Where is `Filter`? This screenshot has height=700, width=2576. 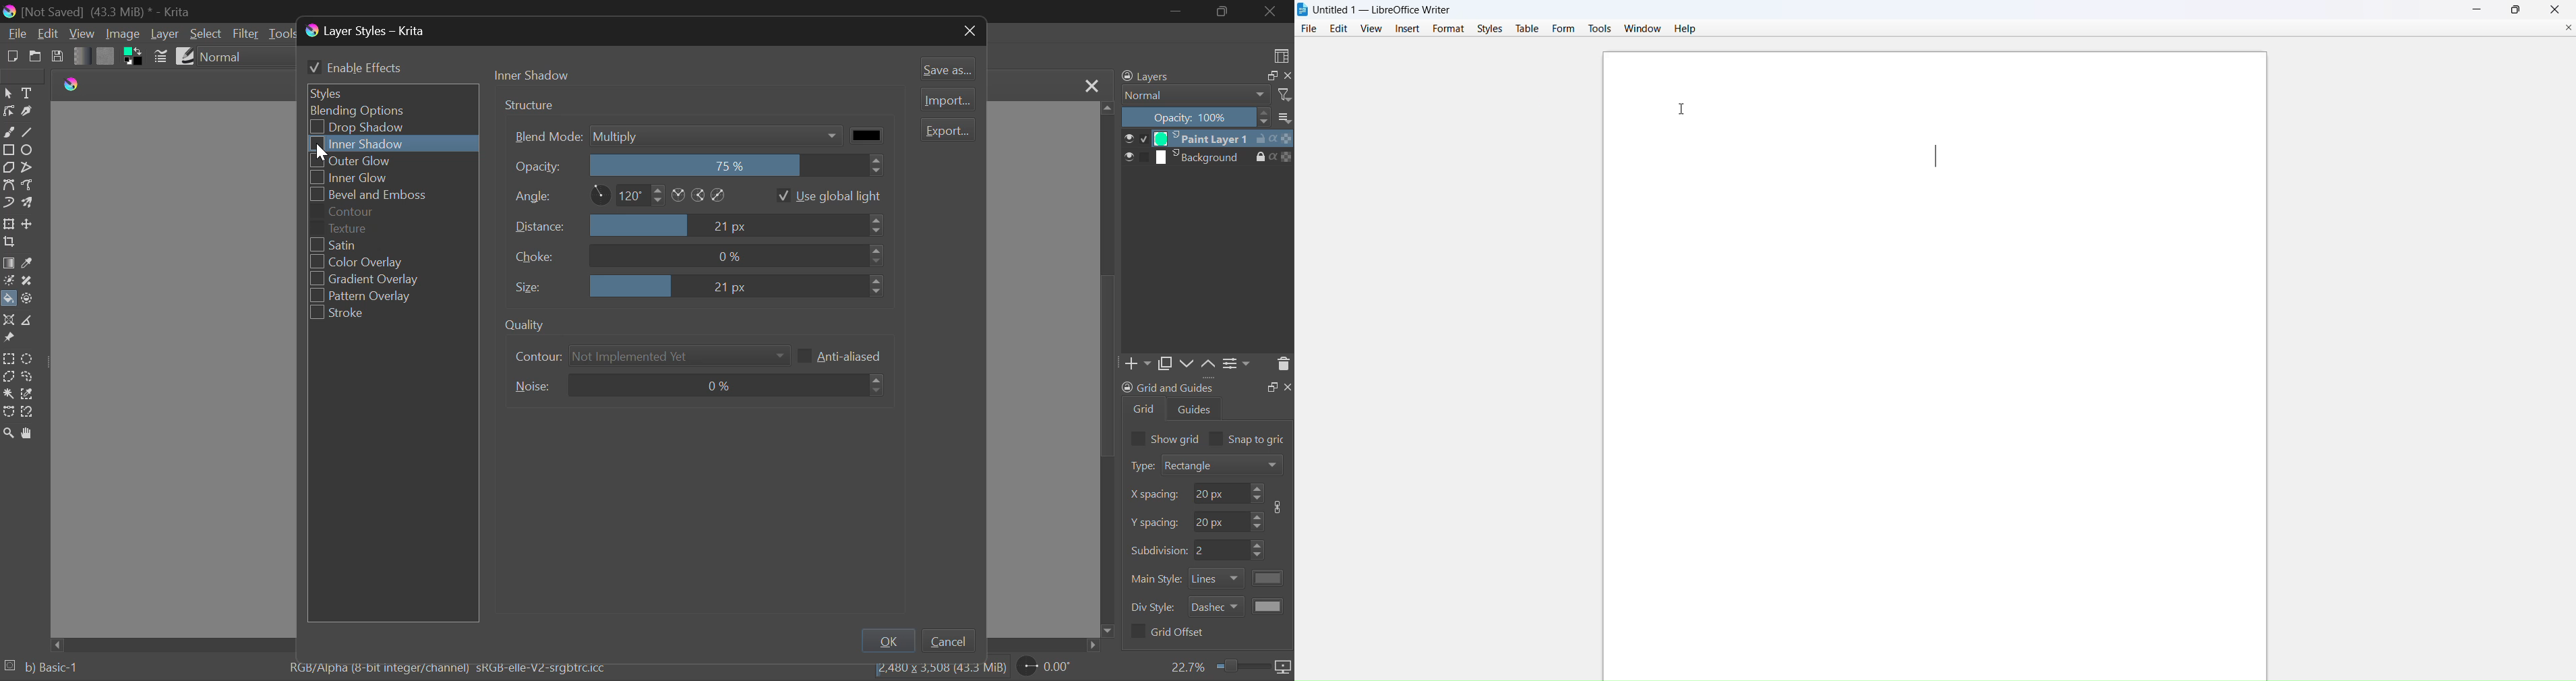 Filter is located at coordinates (247, 34).